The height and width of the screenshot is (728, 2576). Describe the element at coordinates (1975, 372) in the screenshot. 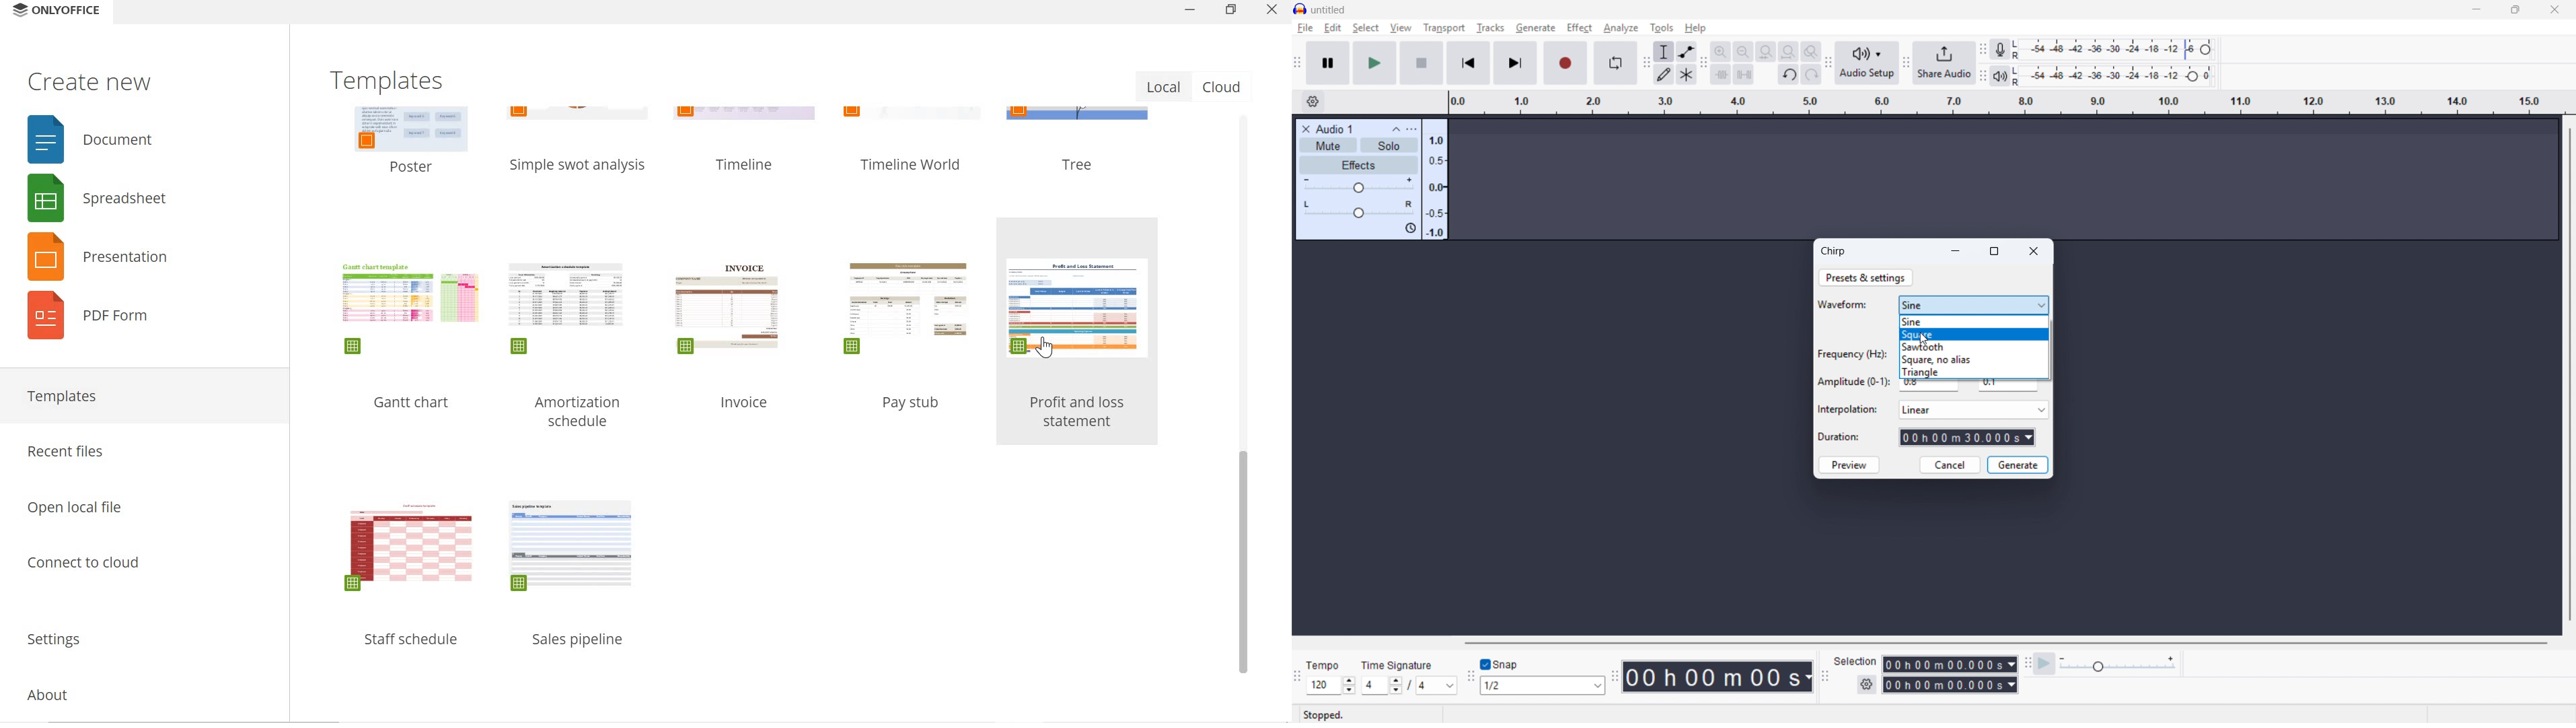

I see `Triangle ` at that location.